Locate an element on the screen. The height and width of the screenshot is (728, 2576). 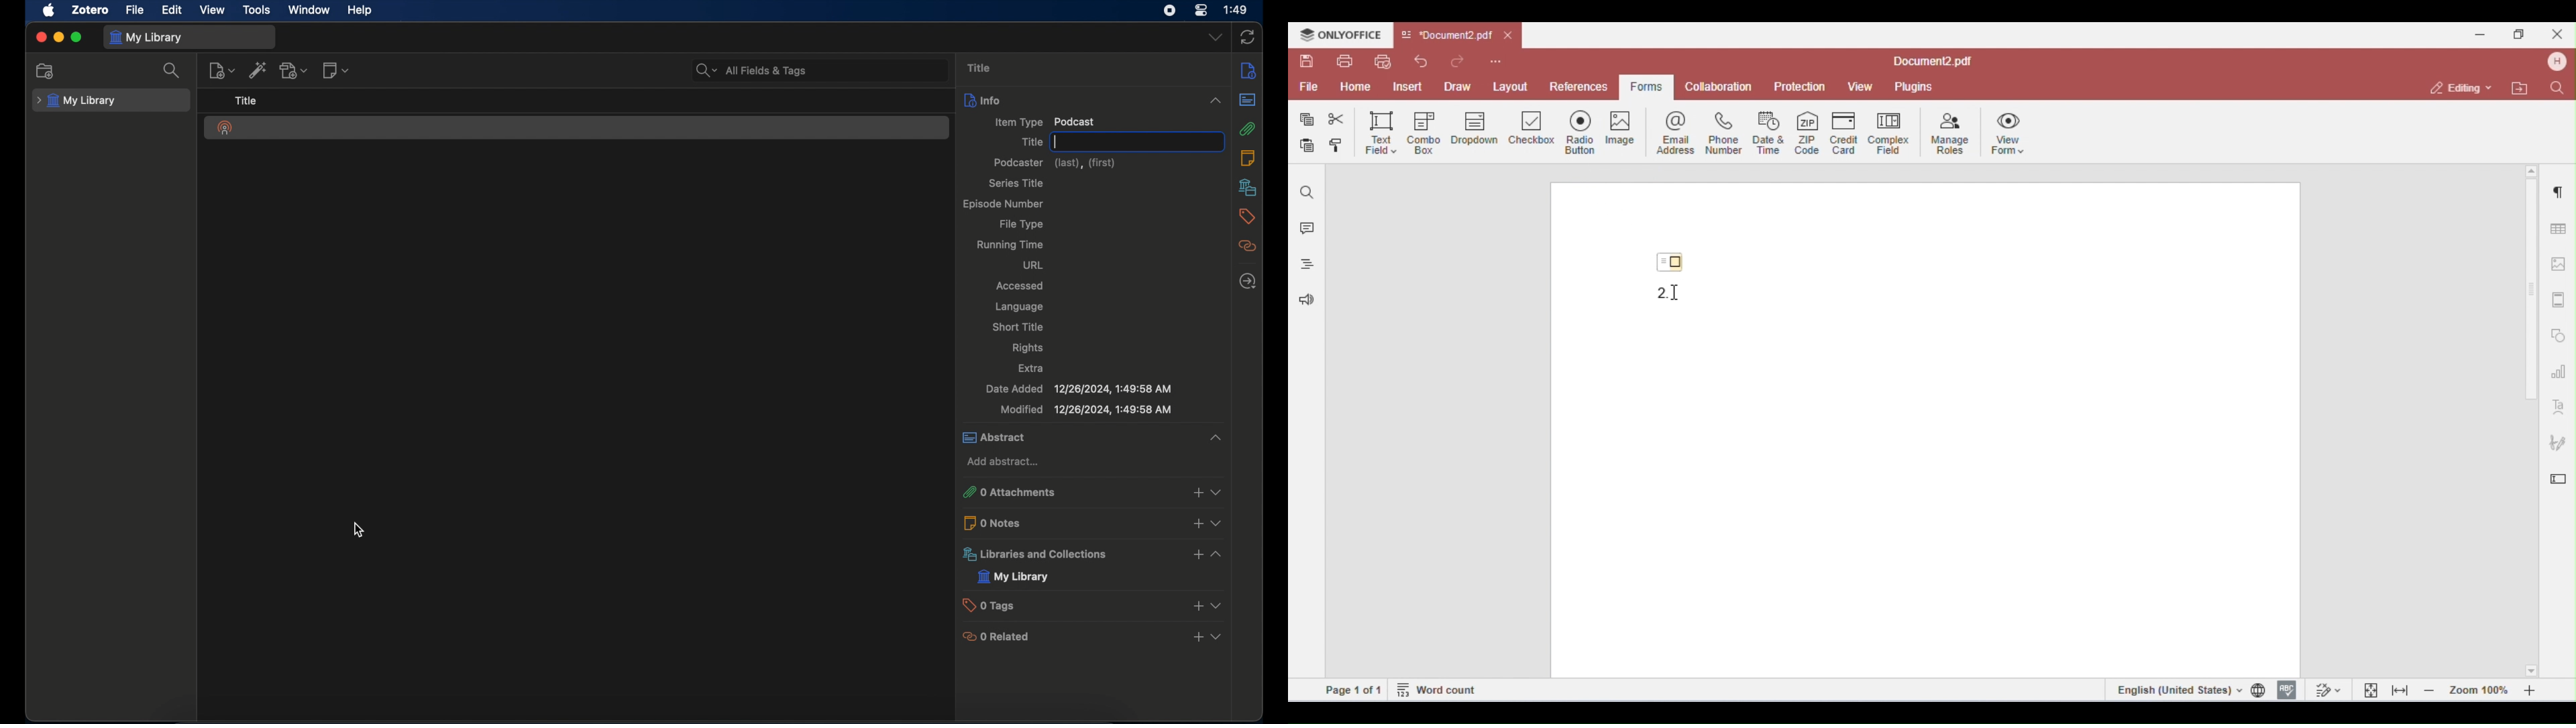
extra is located at coordinates (1031, 367).